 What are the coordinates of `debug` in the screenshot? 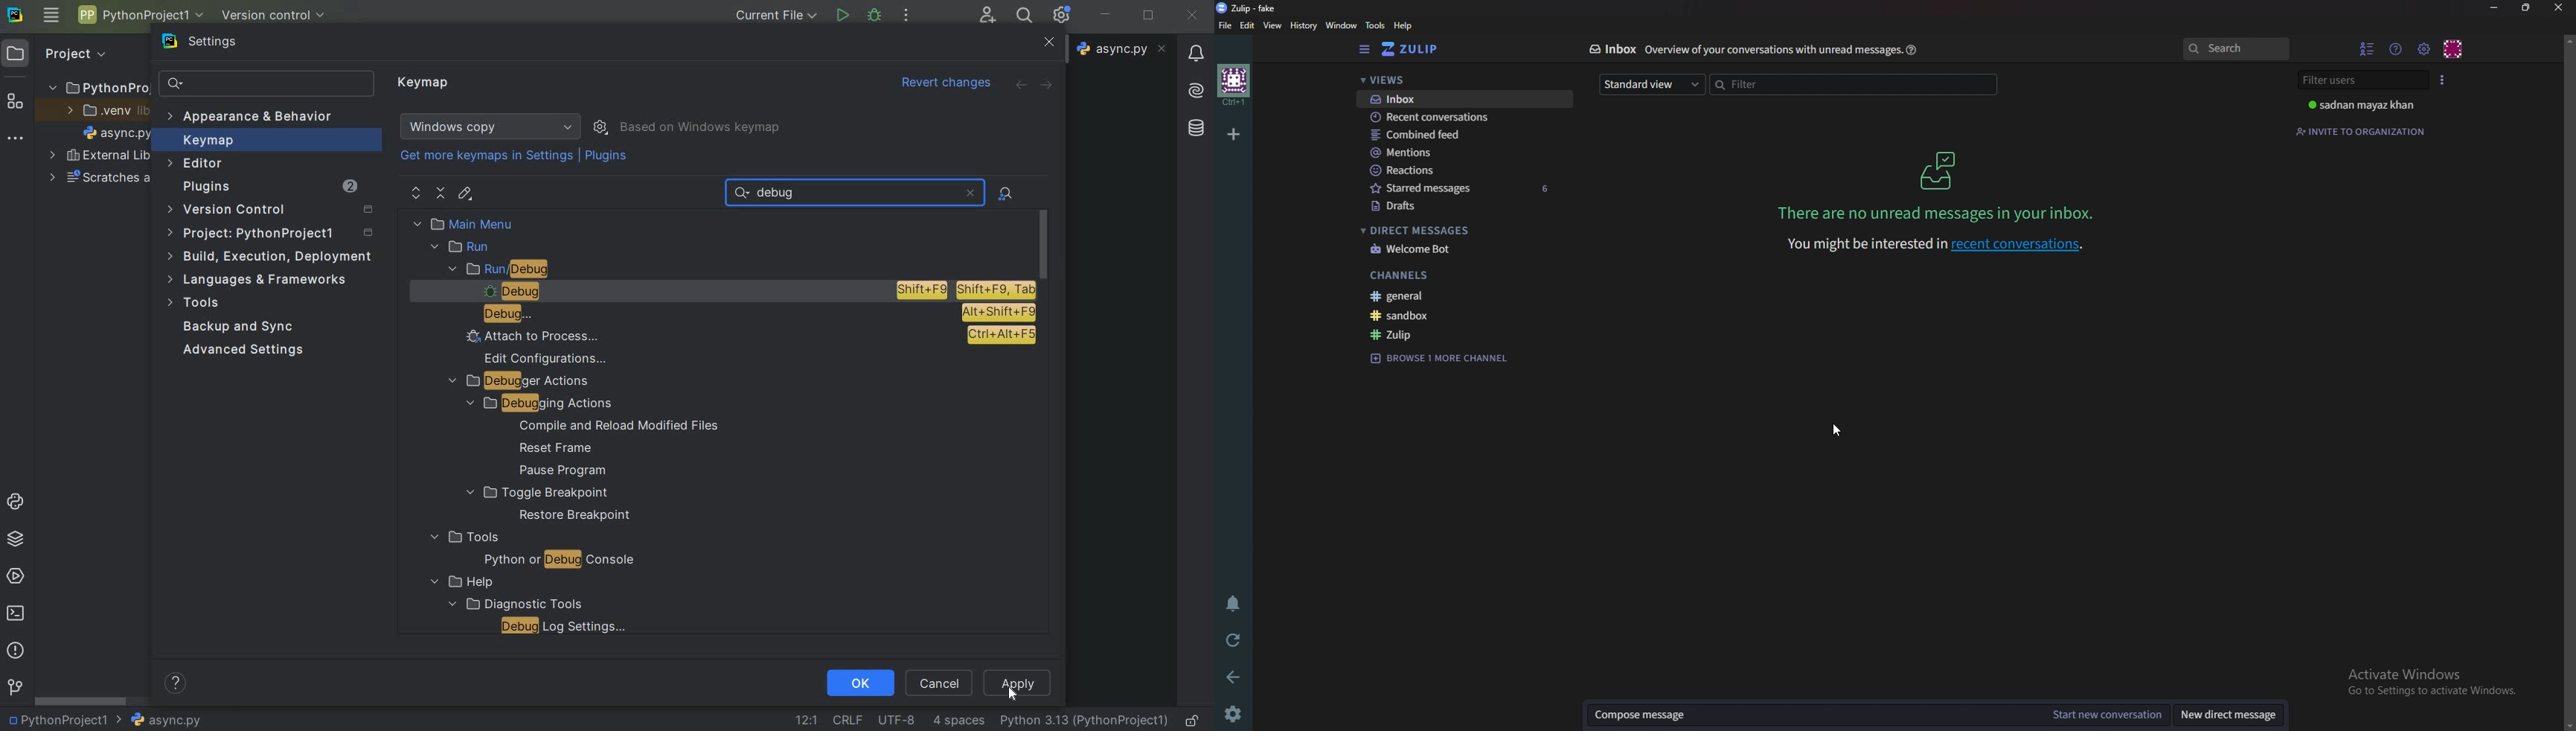 It's located at (750, 314).